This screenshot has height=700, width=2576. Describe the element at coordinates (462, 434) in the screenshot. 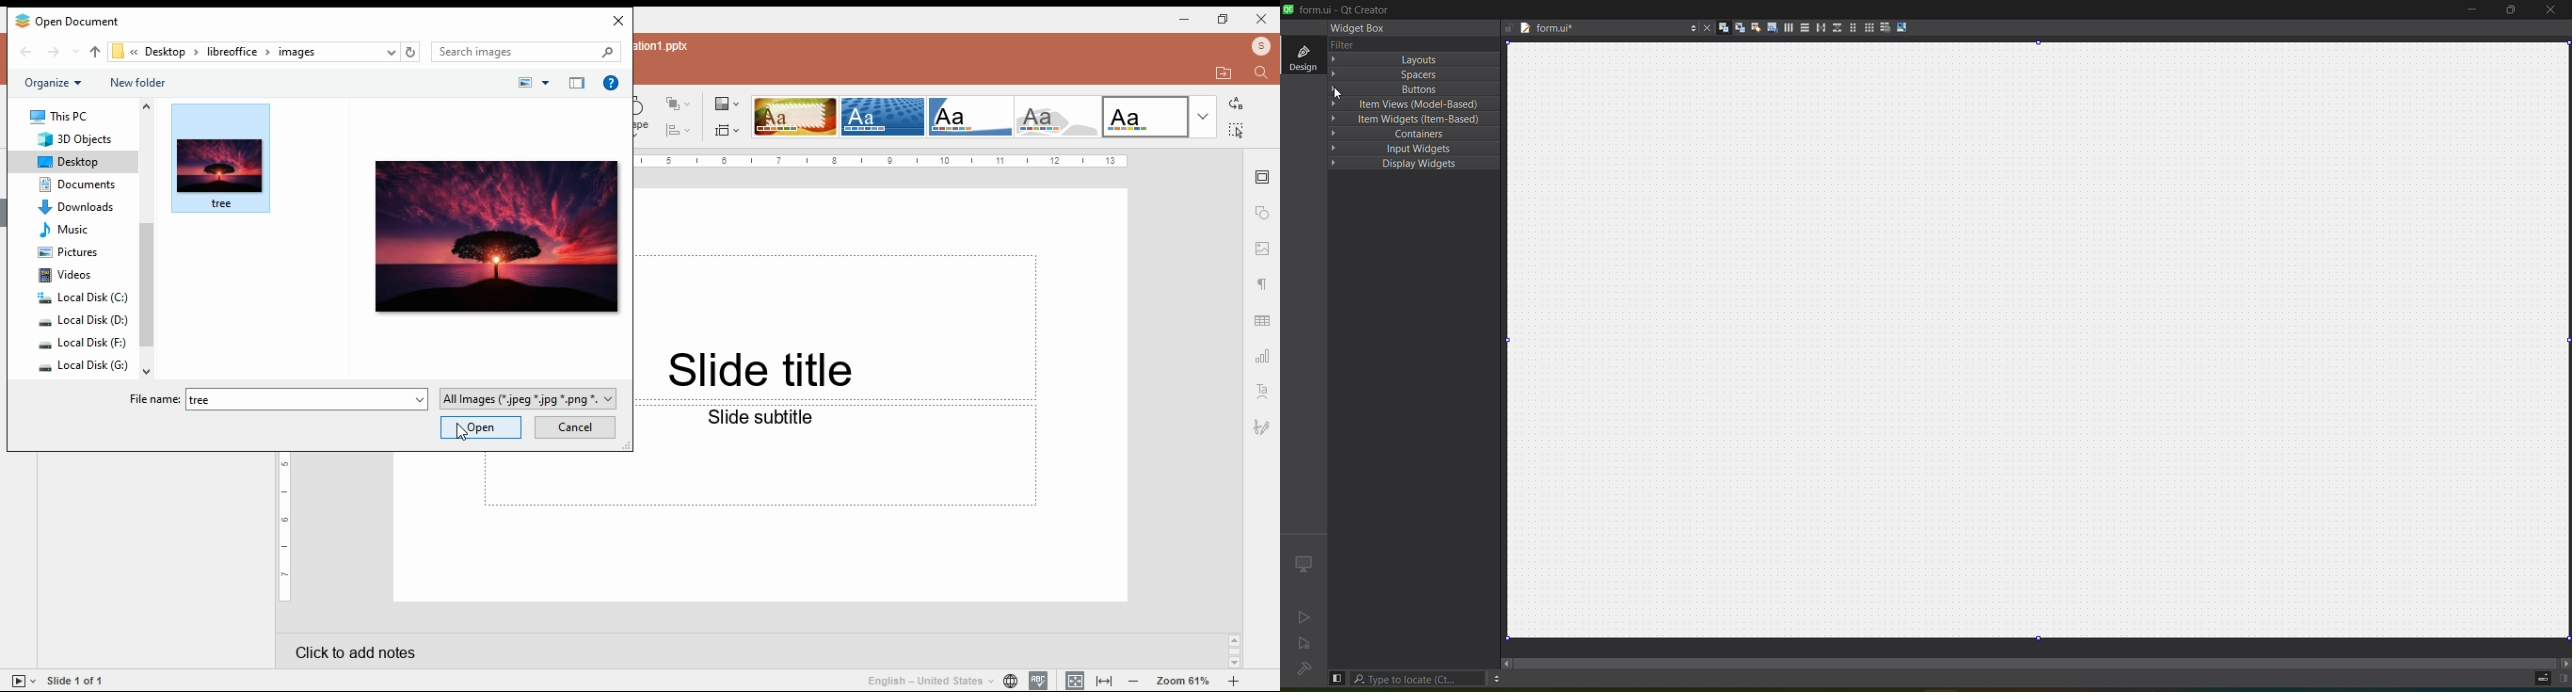

I see `cursor` at that location.